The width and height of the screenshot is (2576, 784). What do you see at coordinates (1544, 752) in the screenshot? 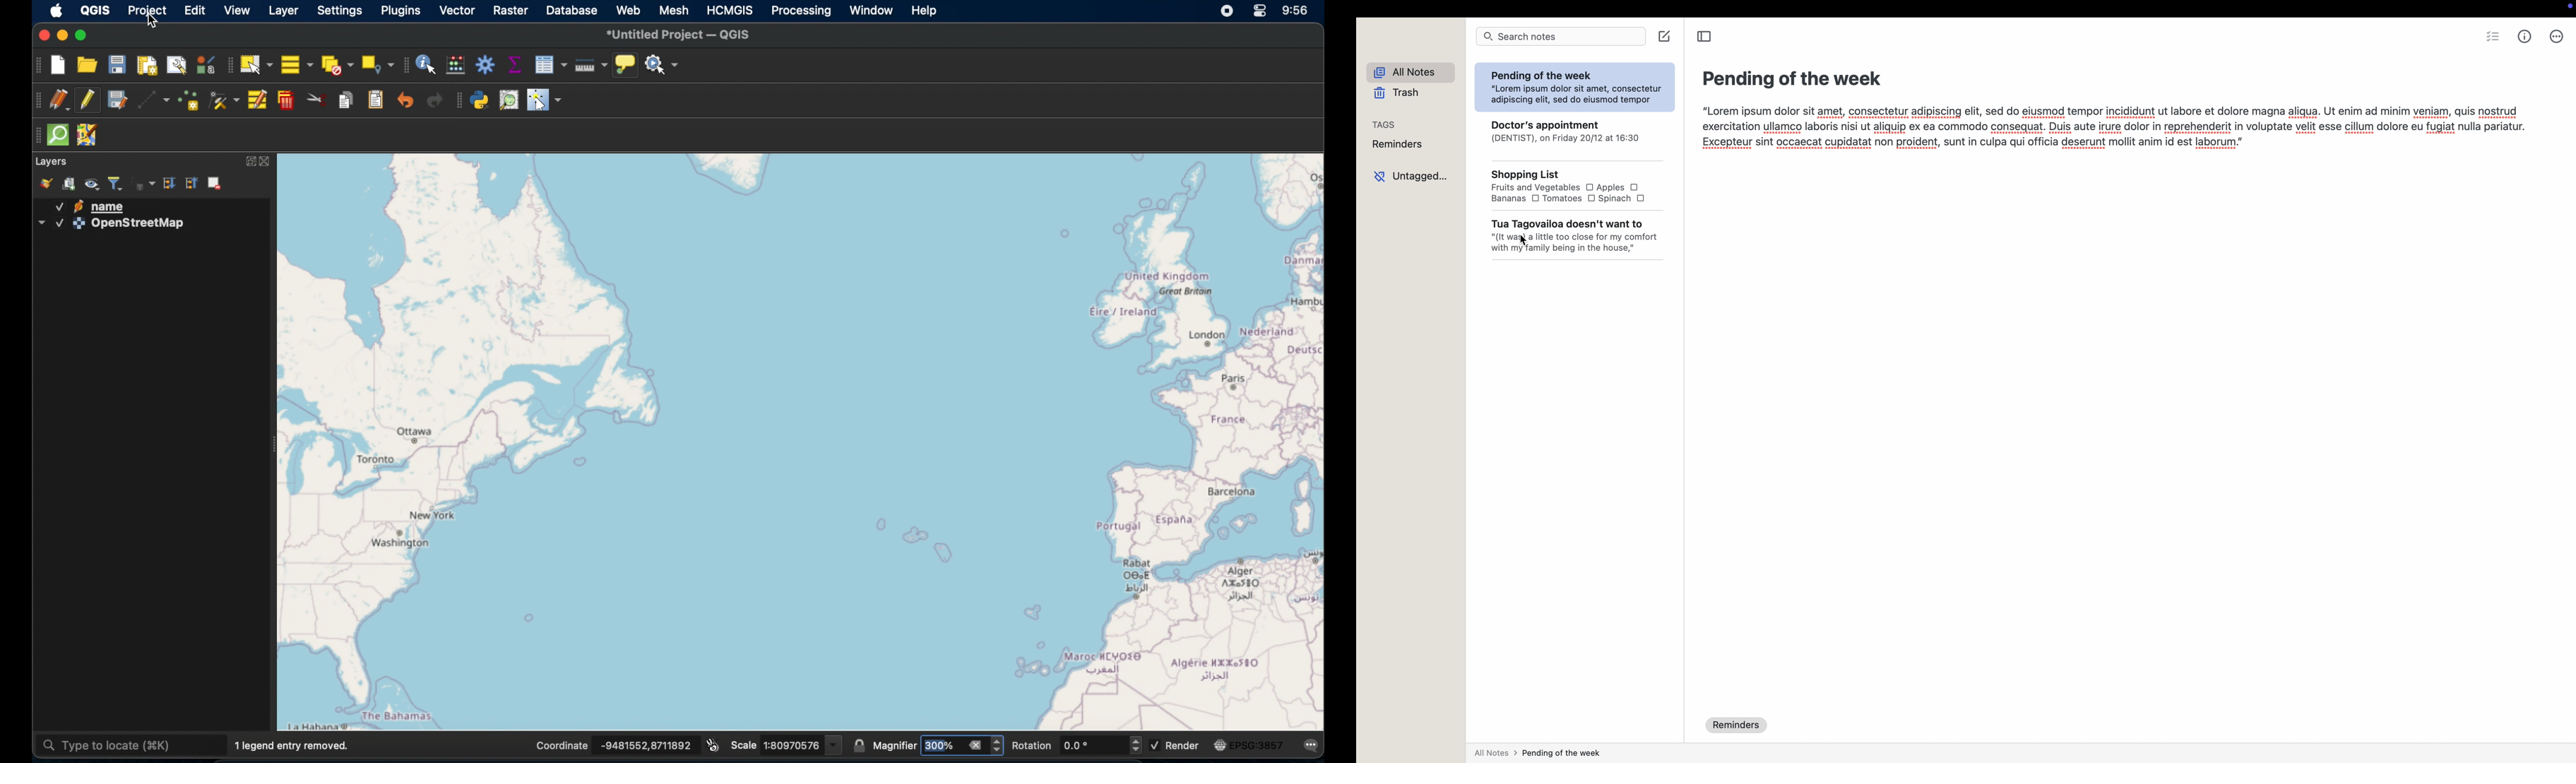
I see `all notes > pending of the week` at bounding box center [1544, 752].